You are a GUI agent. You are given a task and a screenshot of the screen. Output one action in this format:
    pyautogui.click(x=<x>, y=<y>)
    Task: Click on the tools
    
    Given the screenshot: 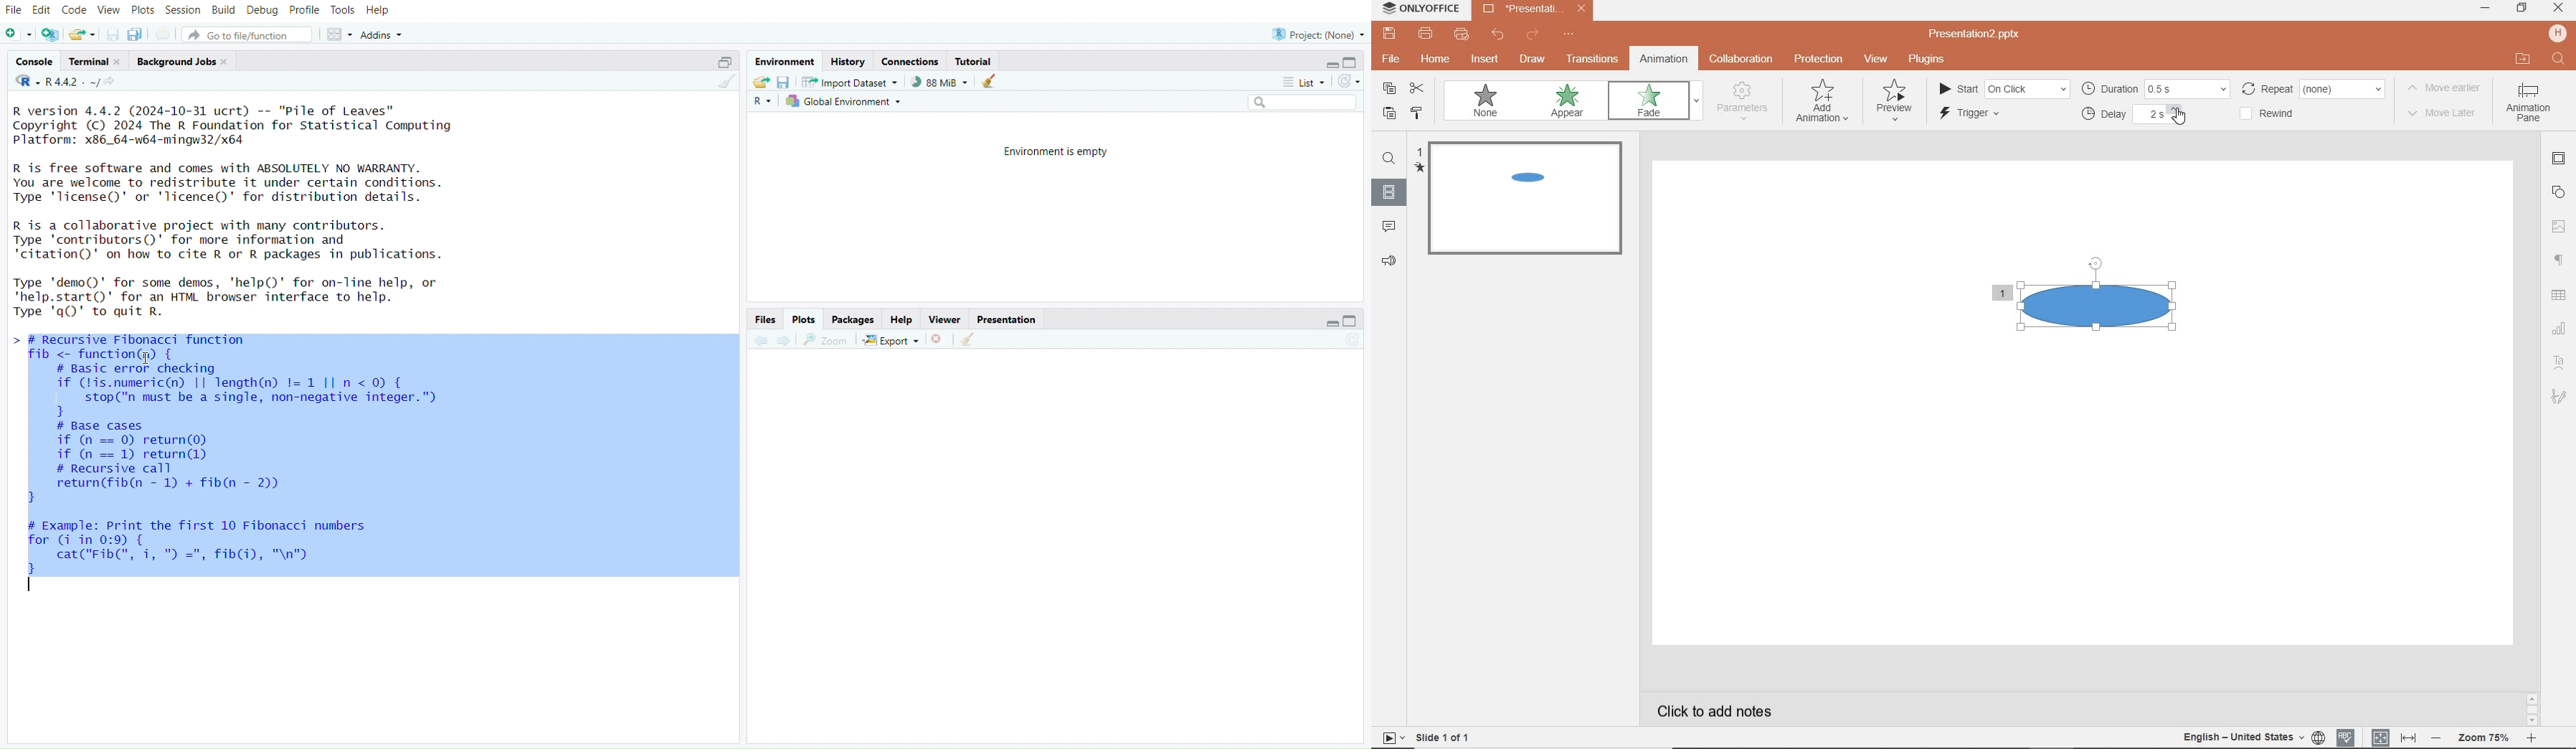 What is the action you would take?
    pyautogui.click(x=342, y=10)
    